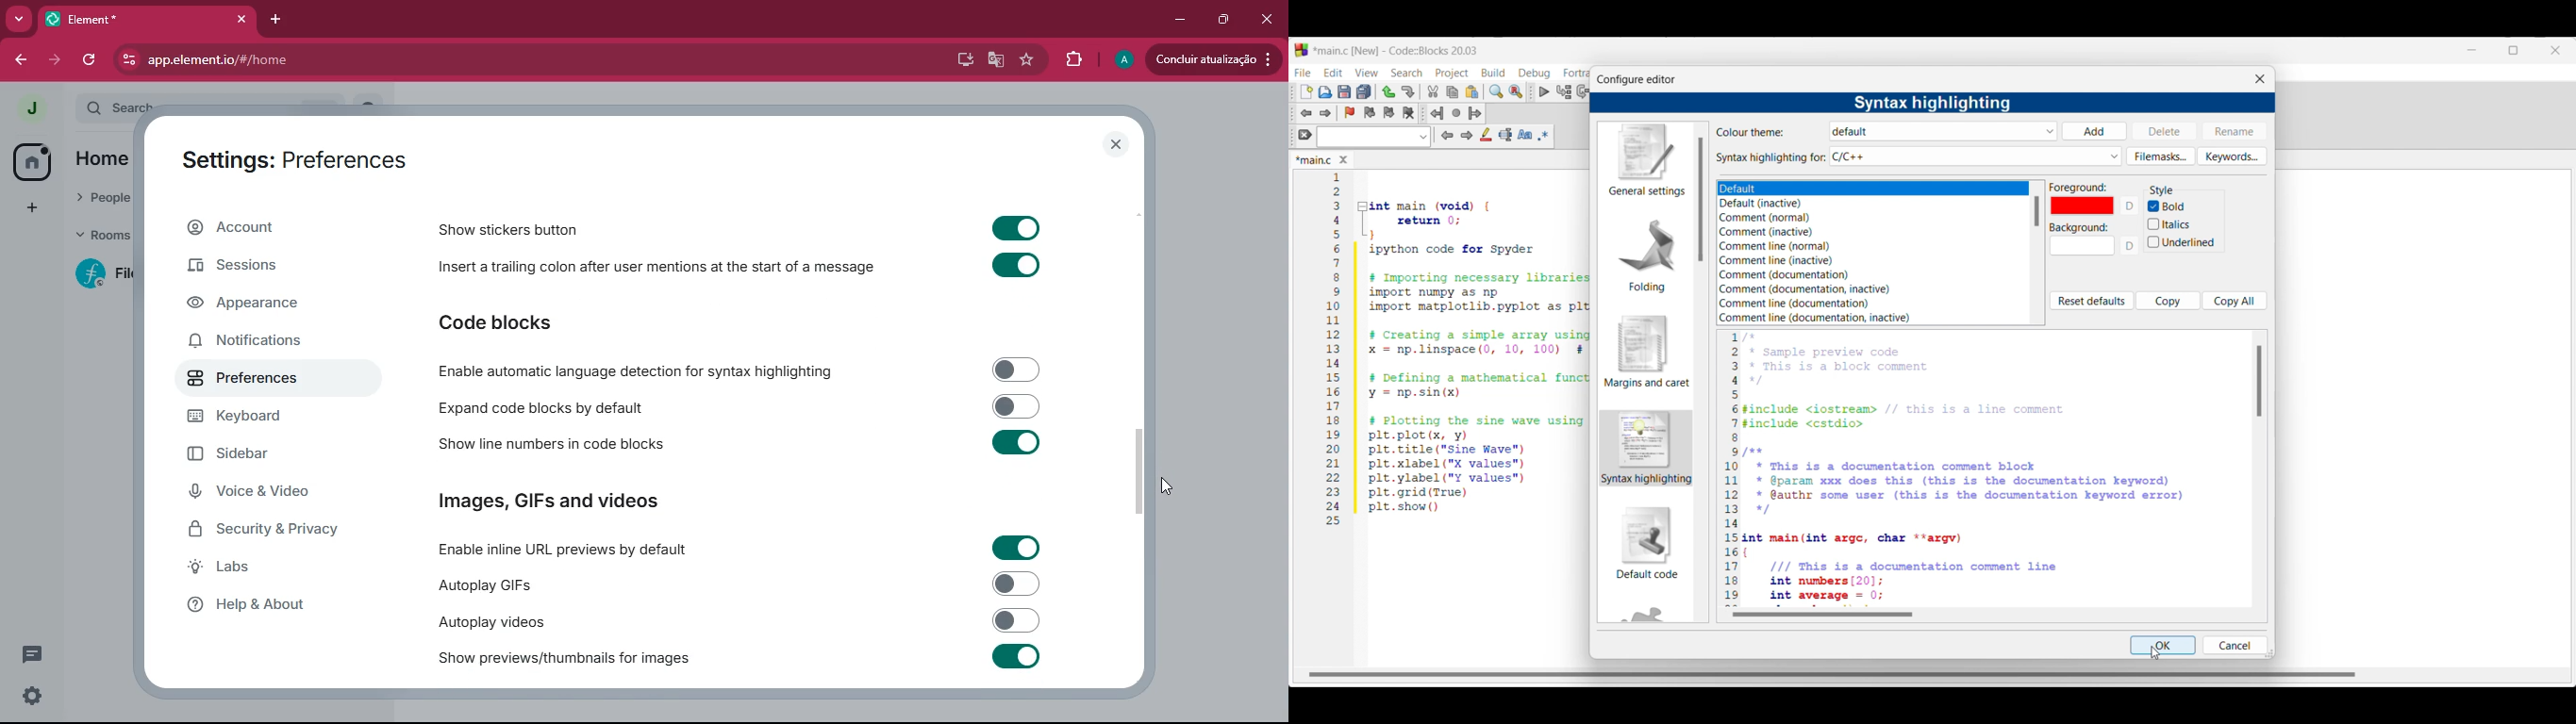 The width and height of the screenshot is (2576, 728). What do you see at coordinates (2081, 207) in the screenshot?
I see `color (red)` at bounding box center [2081, 207].